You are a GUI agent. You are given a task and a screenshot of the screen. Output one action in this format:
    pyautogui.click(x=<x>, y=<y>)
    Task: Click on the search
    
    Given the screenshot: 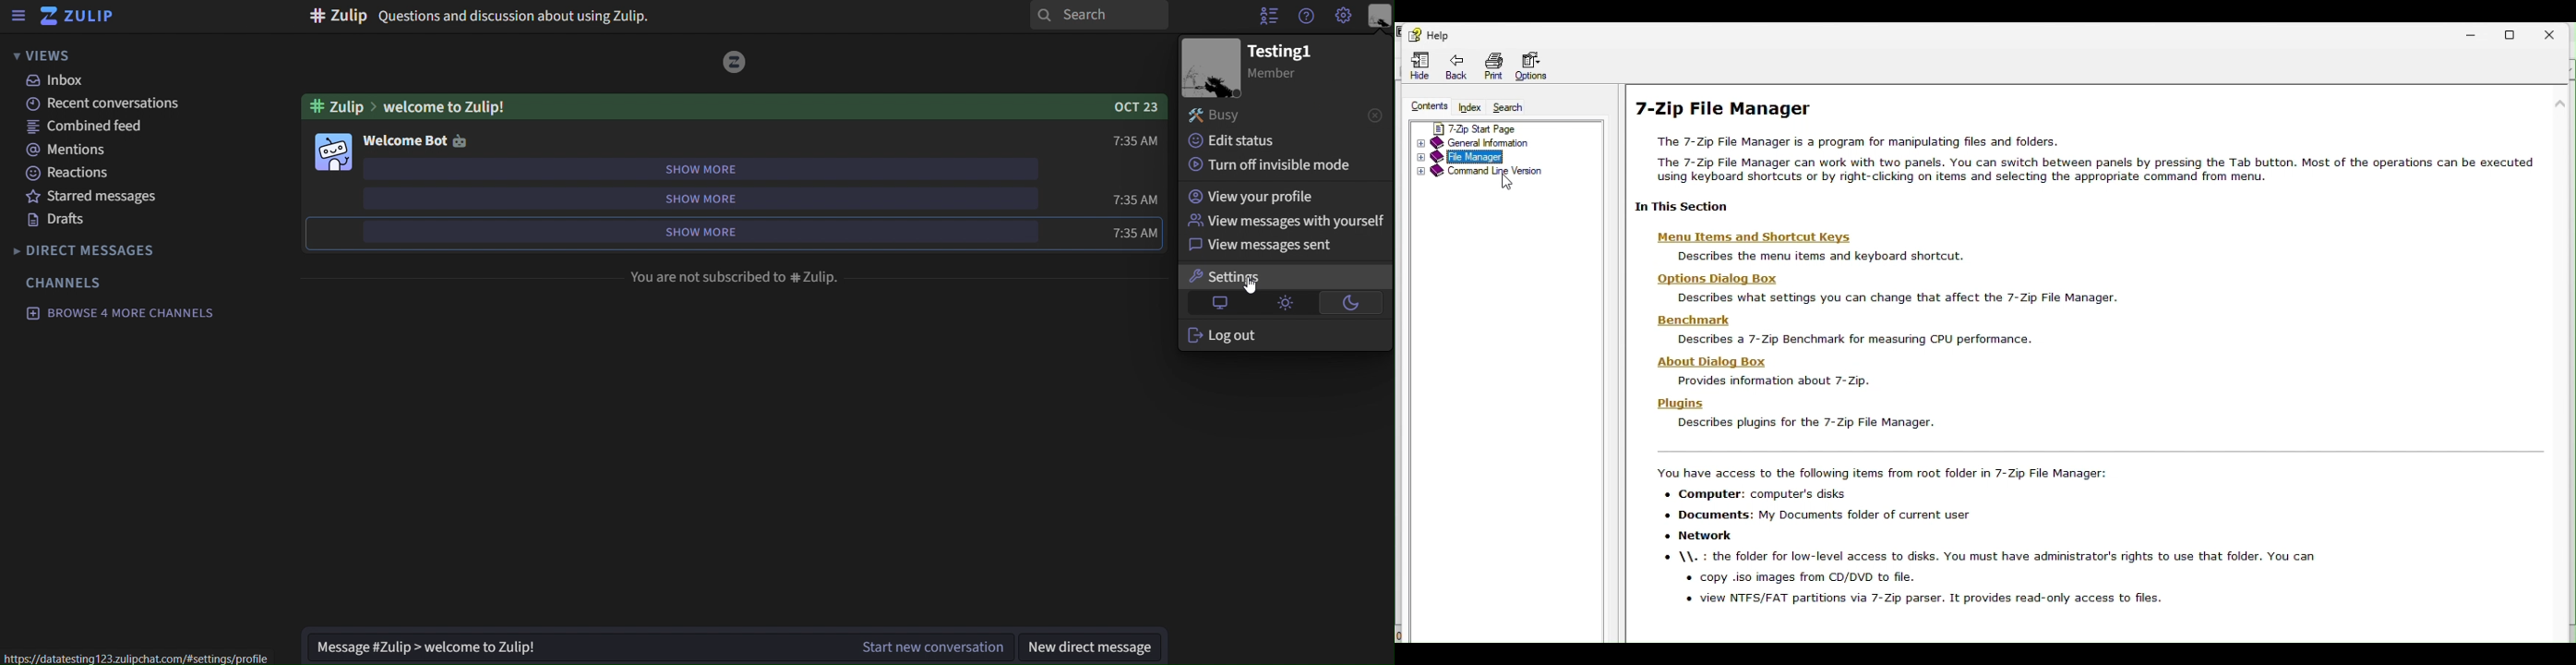 What is the action you would take?
    pyautogui.click(x=1101, y=15)
    